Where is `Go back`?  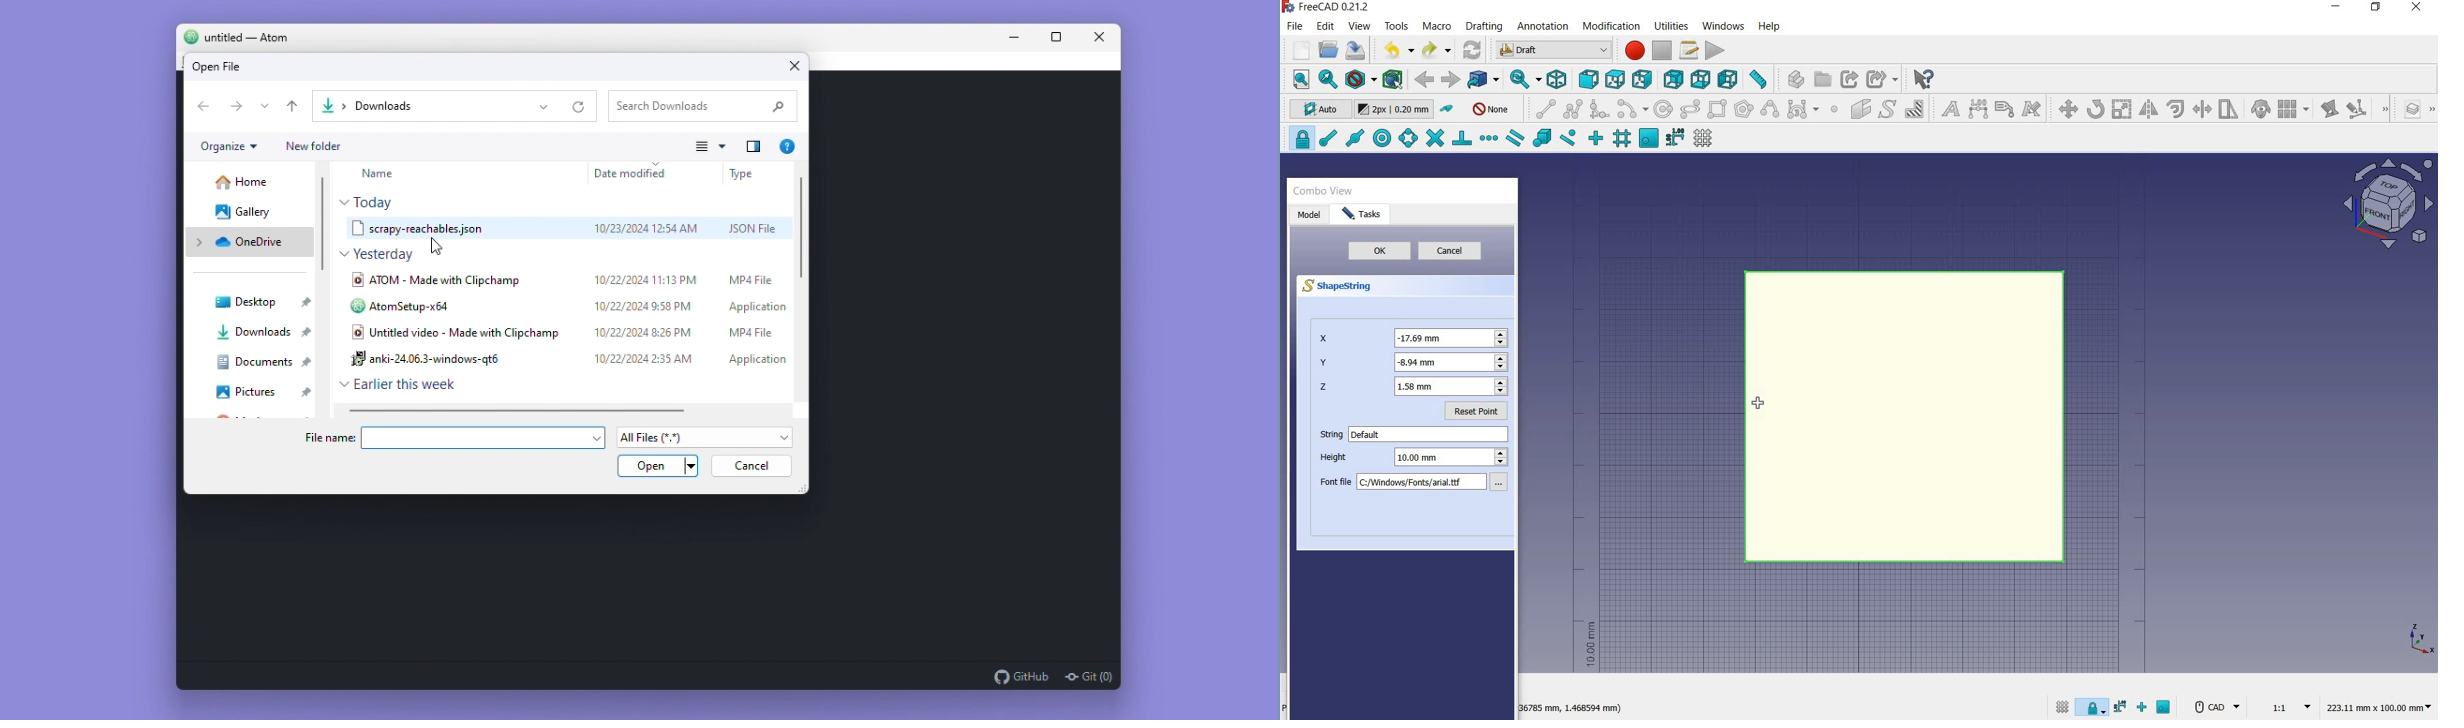
Go back is located at coordinates (201, 107).